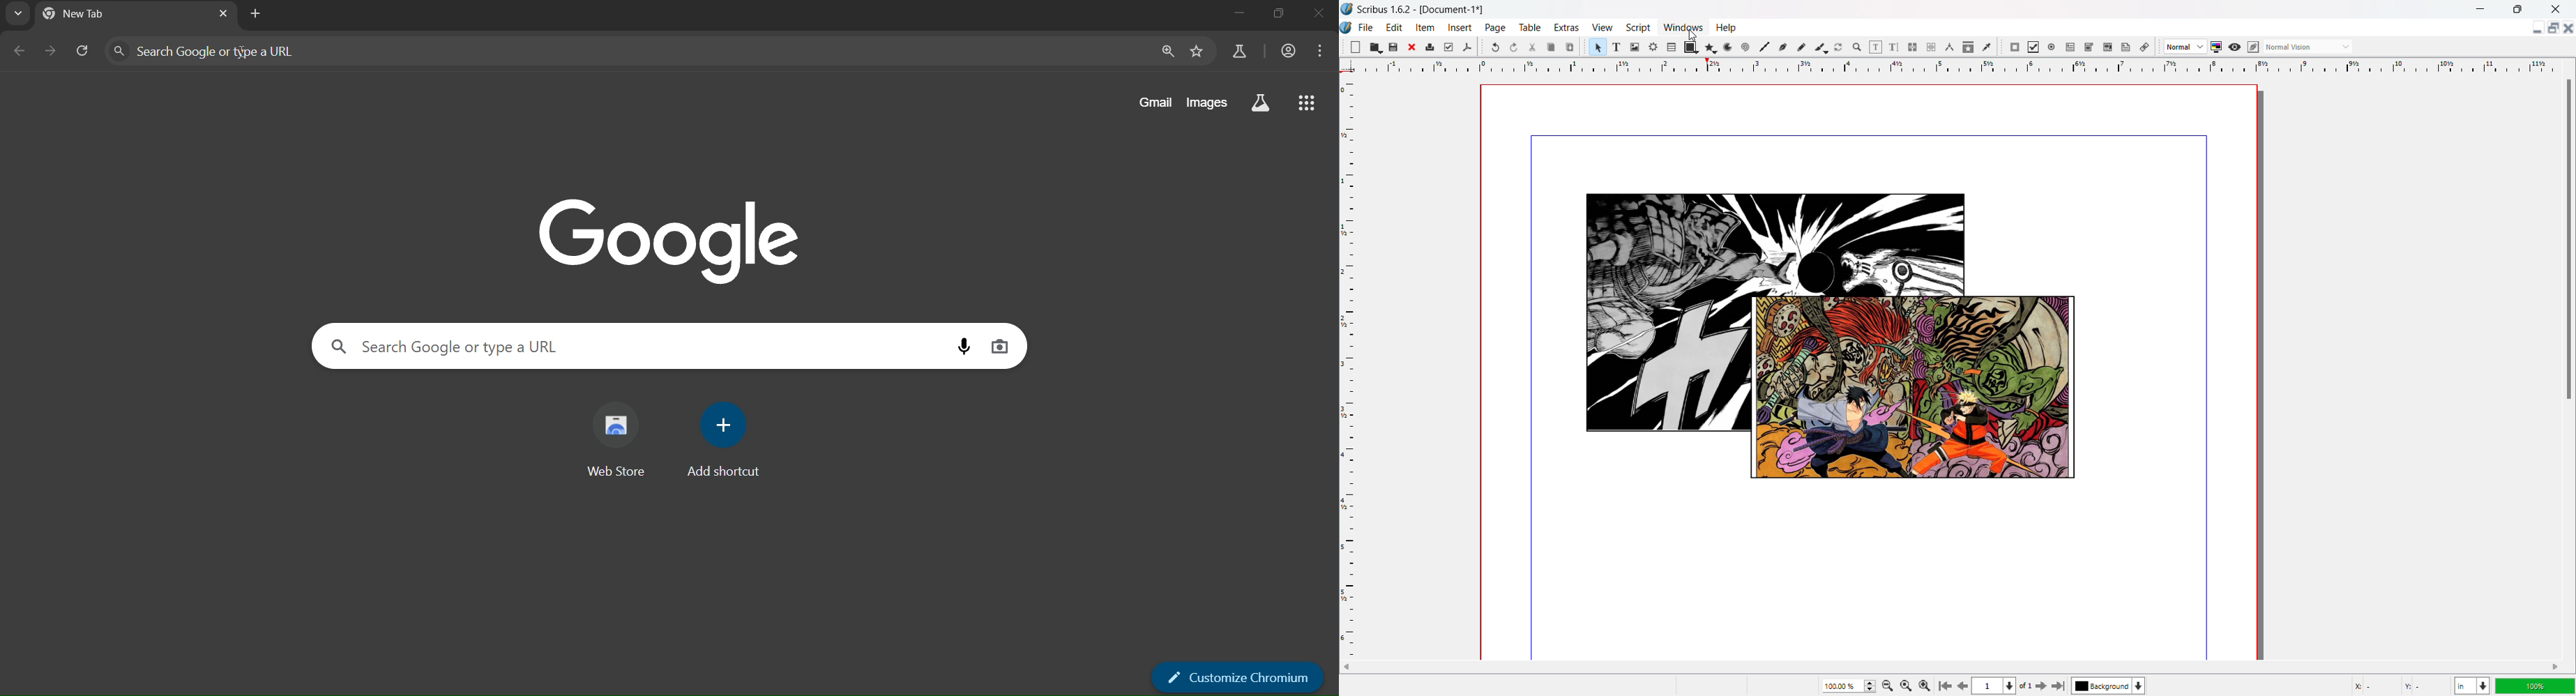  I want to click on zoom, so click(1165, 51).